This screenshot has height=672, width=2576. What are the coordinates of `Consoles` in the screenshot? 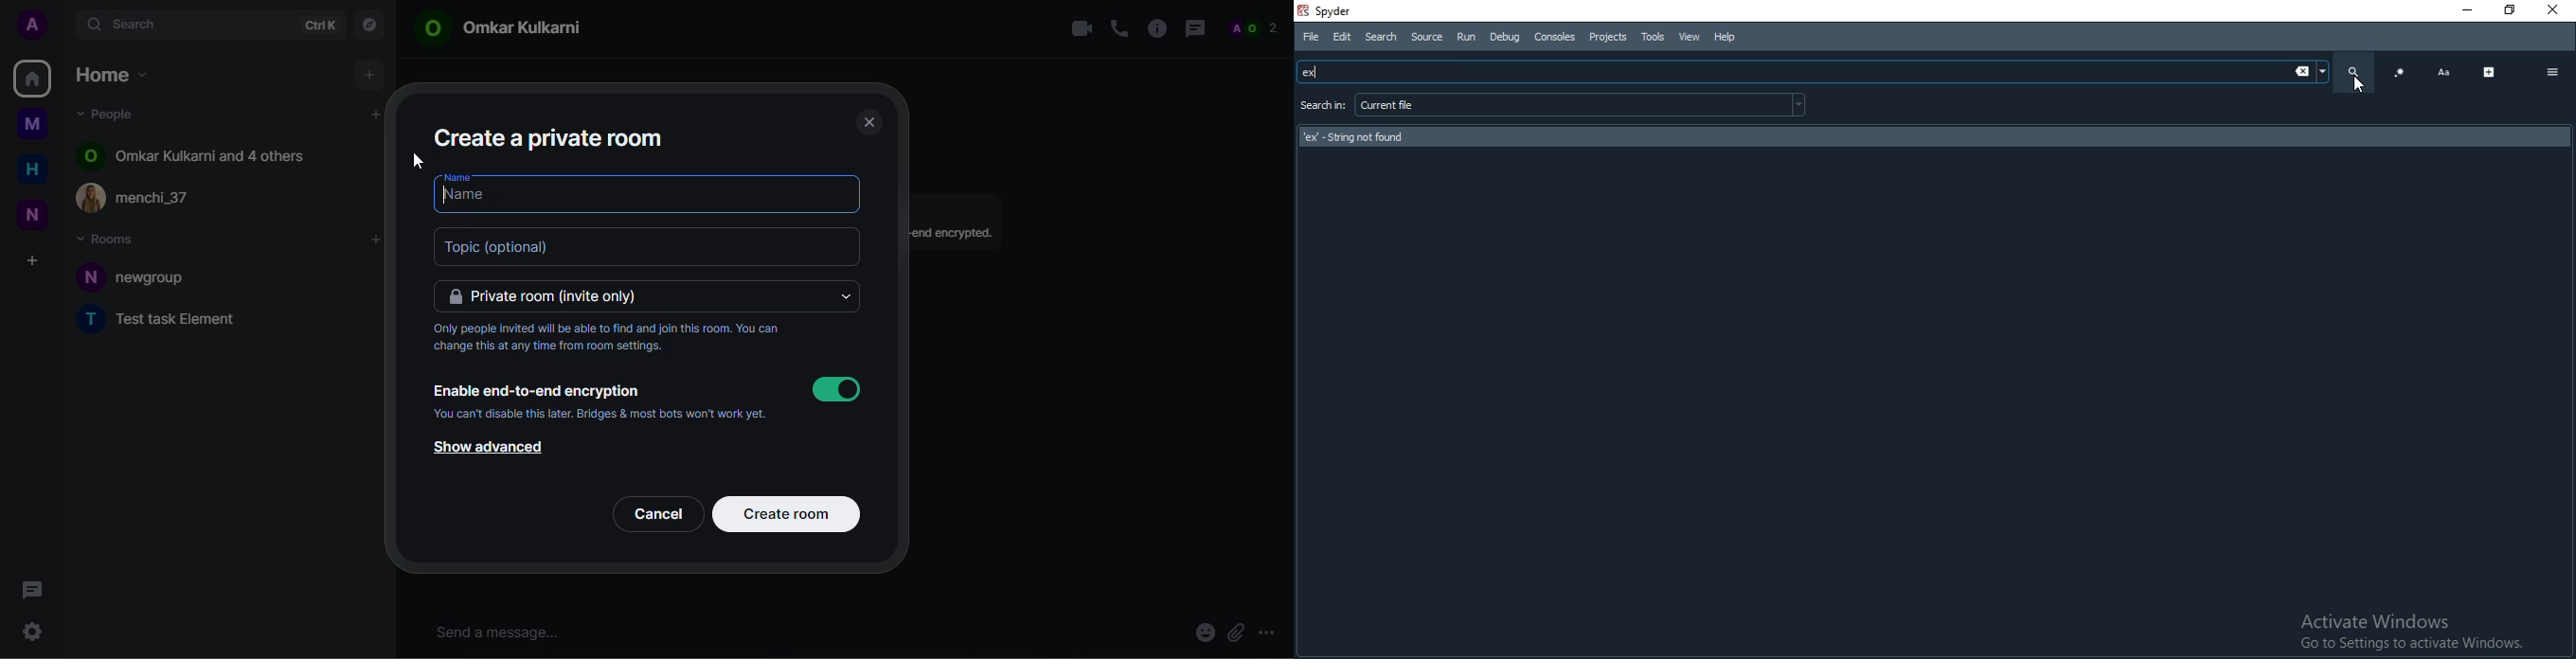 It's located at (1555, 37).